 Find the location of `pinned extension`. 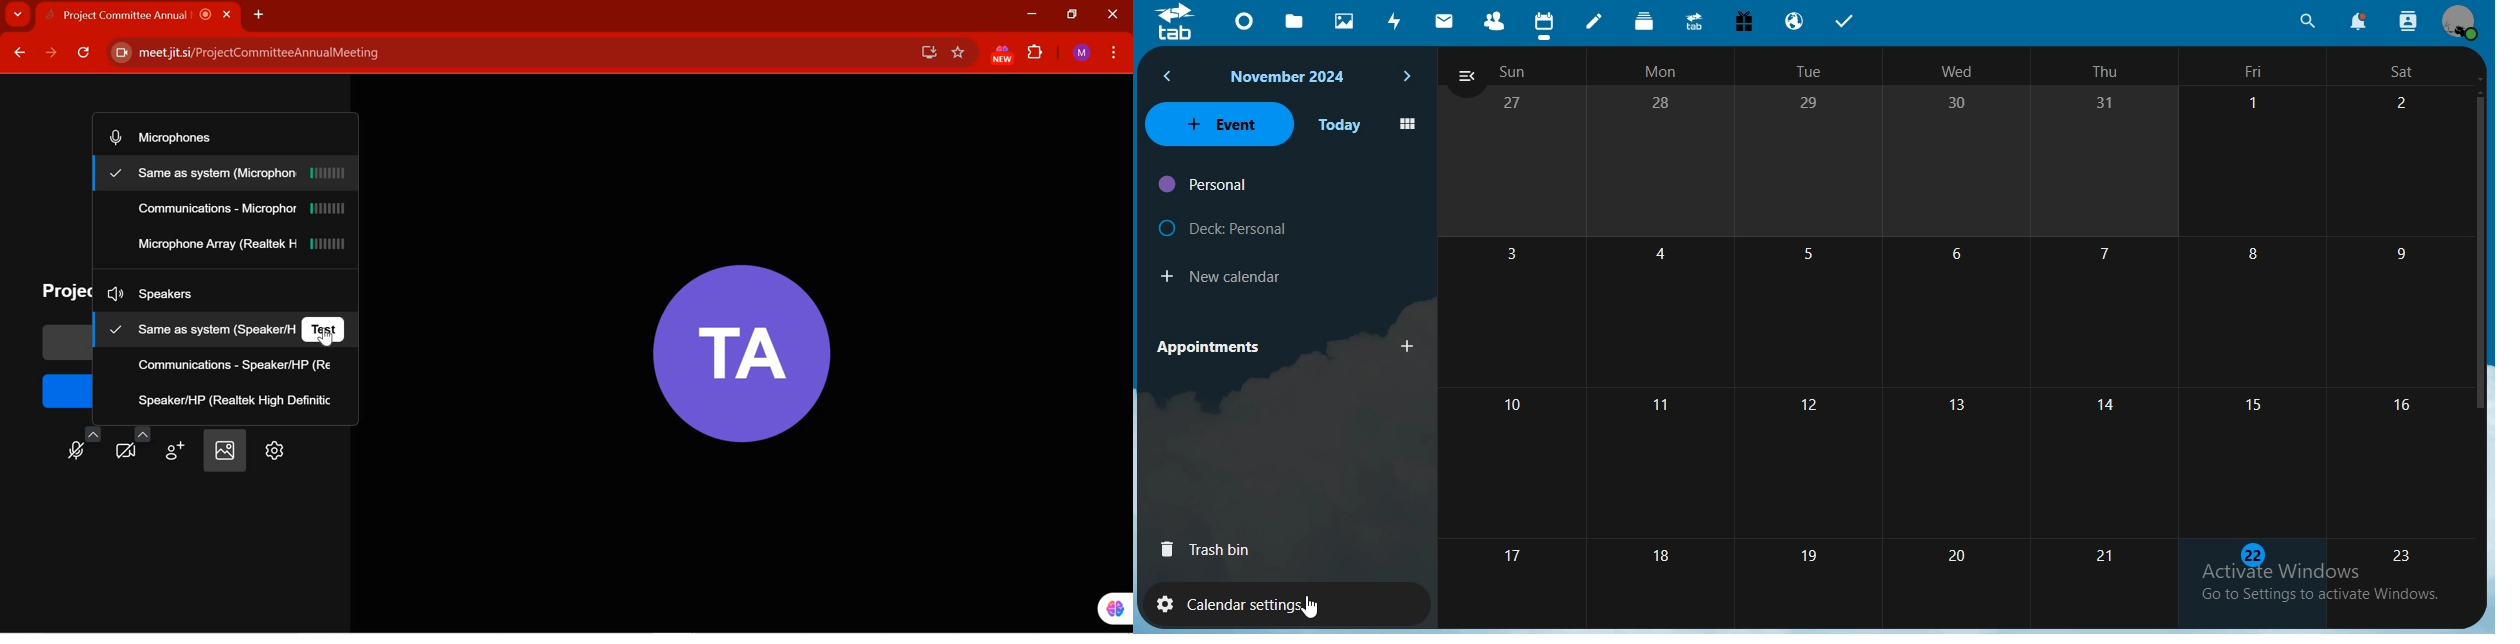

pinned extension is located at coordinates (1107, 608).